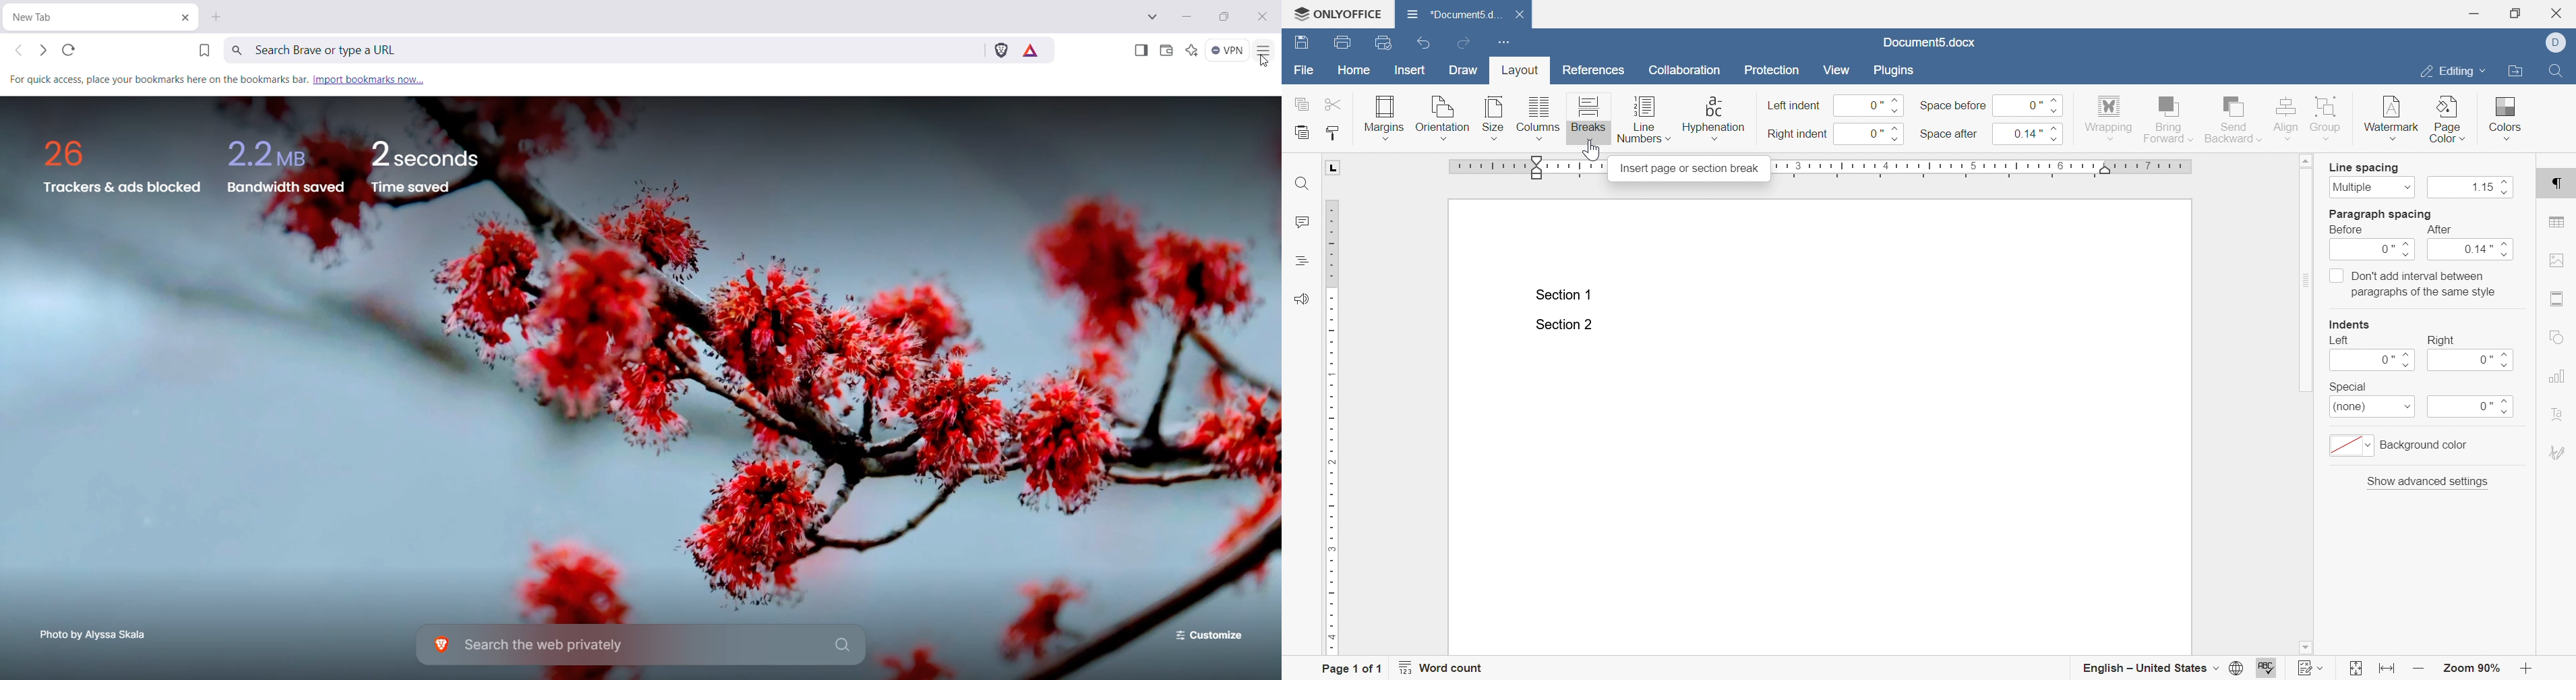 This screenshot has height=700, width=2576. I want to click on Import Bookmarks now, so click(369, 78).